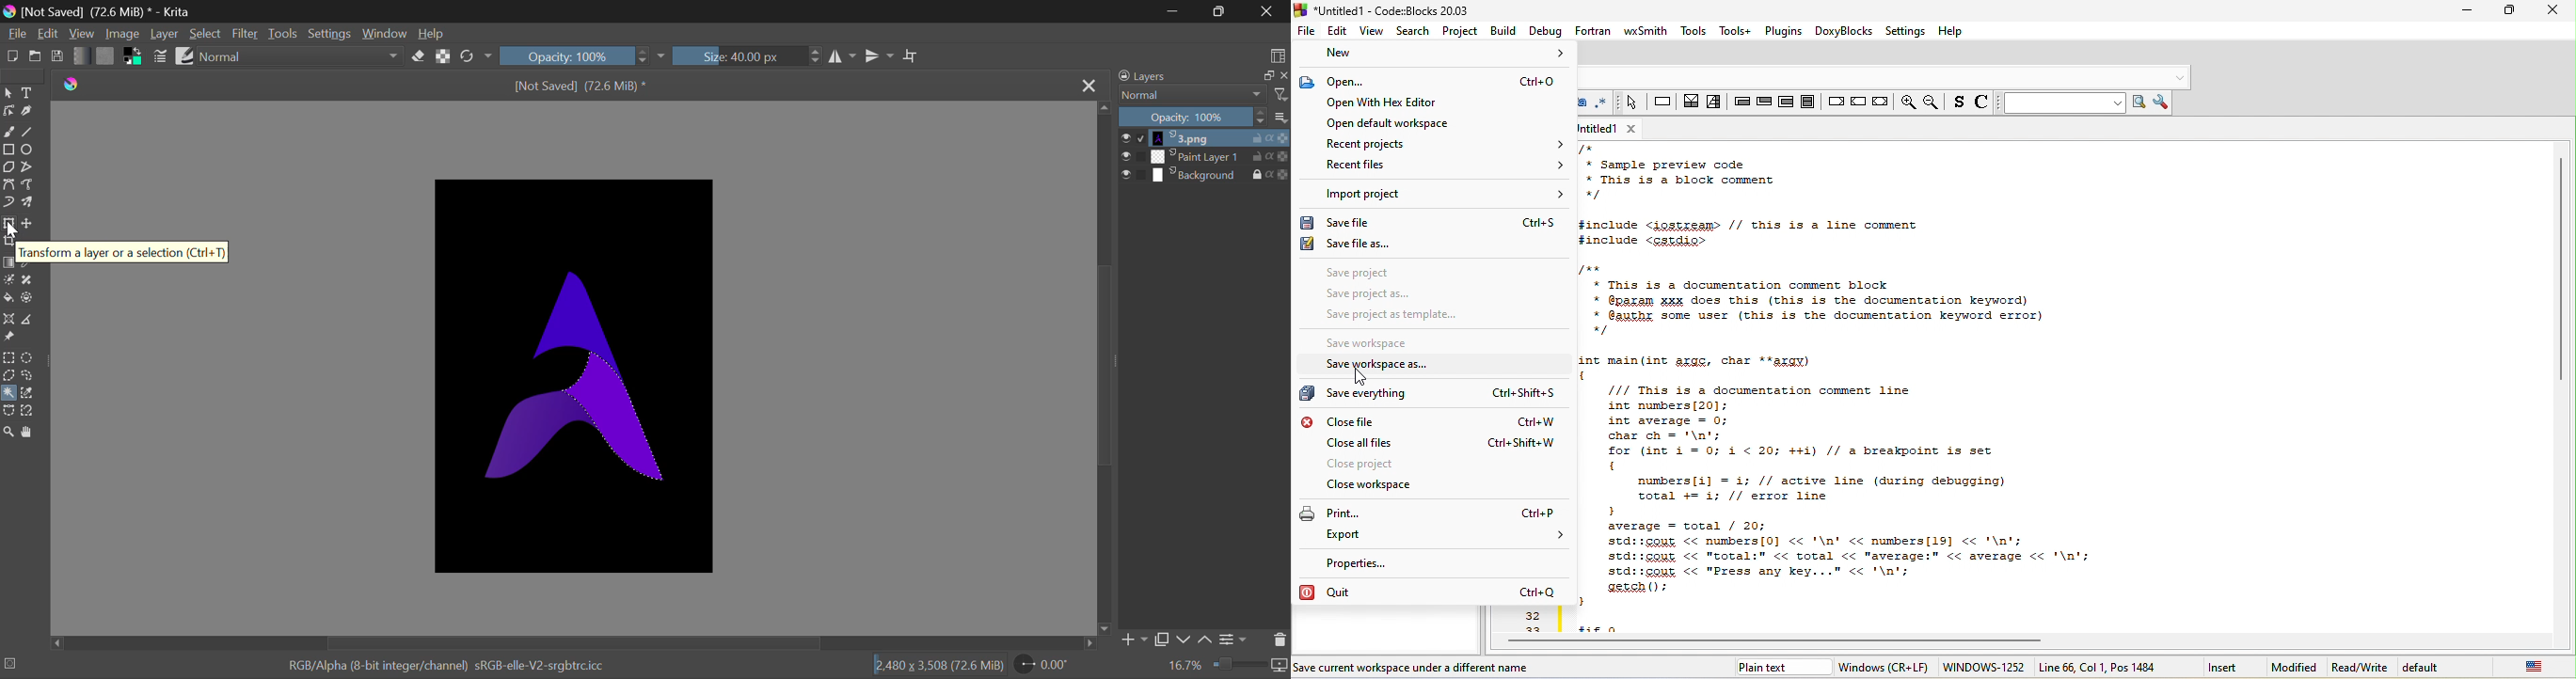  What do you see at coordinates (1597, 128) in the screenshot?
I see `untitled1` at bounding box center [1597, 128].